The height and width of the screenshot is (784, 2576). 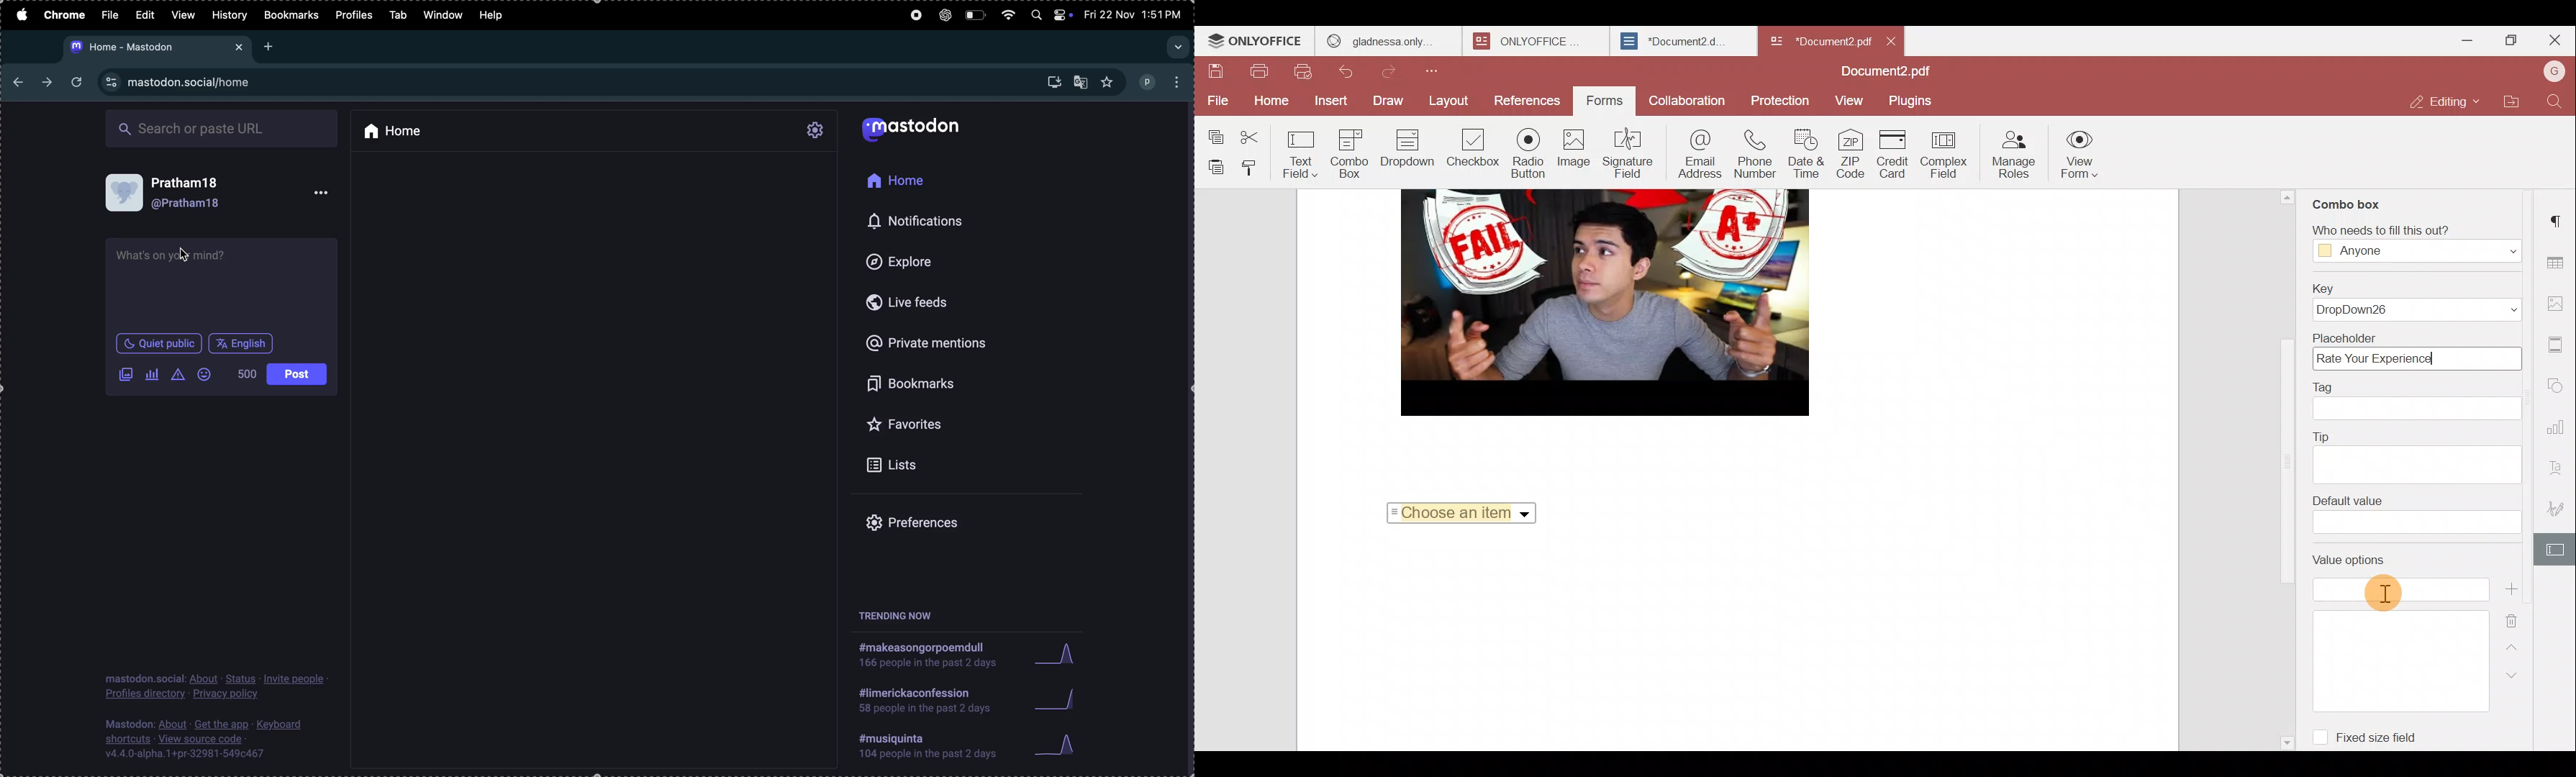 What do you see at coordinates (973, 13) in the screenshot?
I see `battery` at bounding box center [973, 13].